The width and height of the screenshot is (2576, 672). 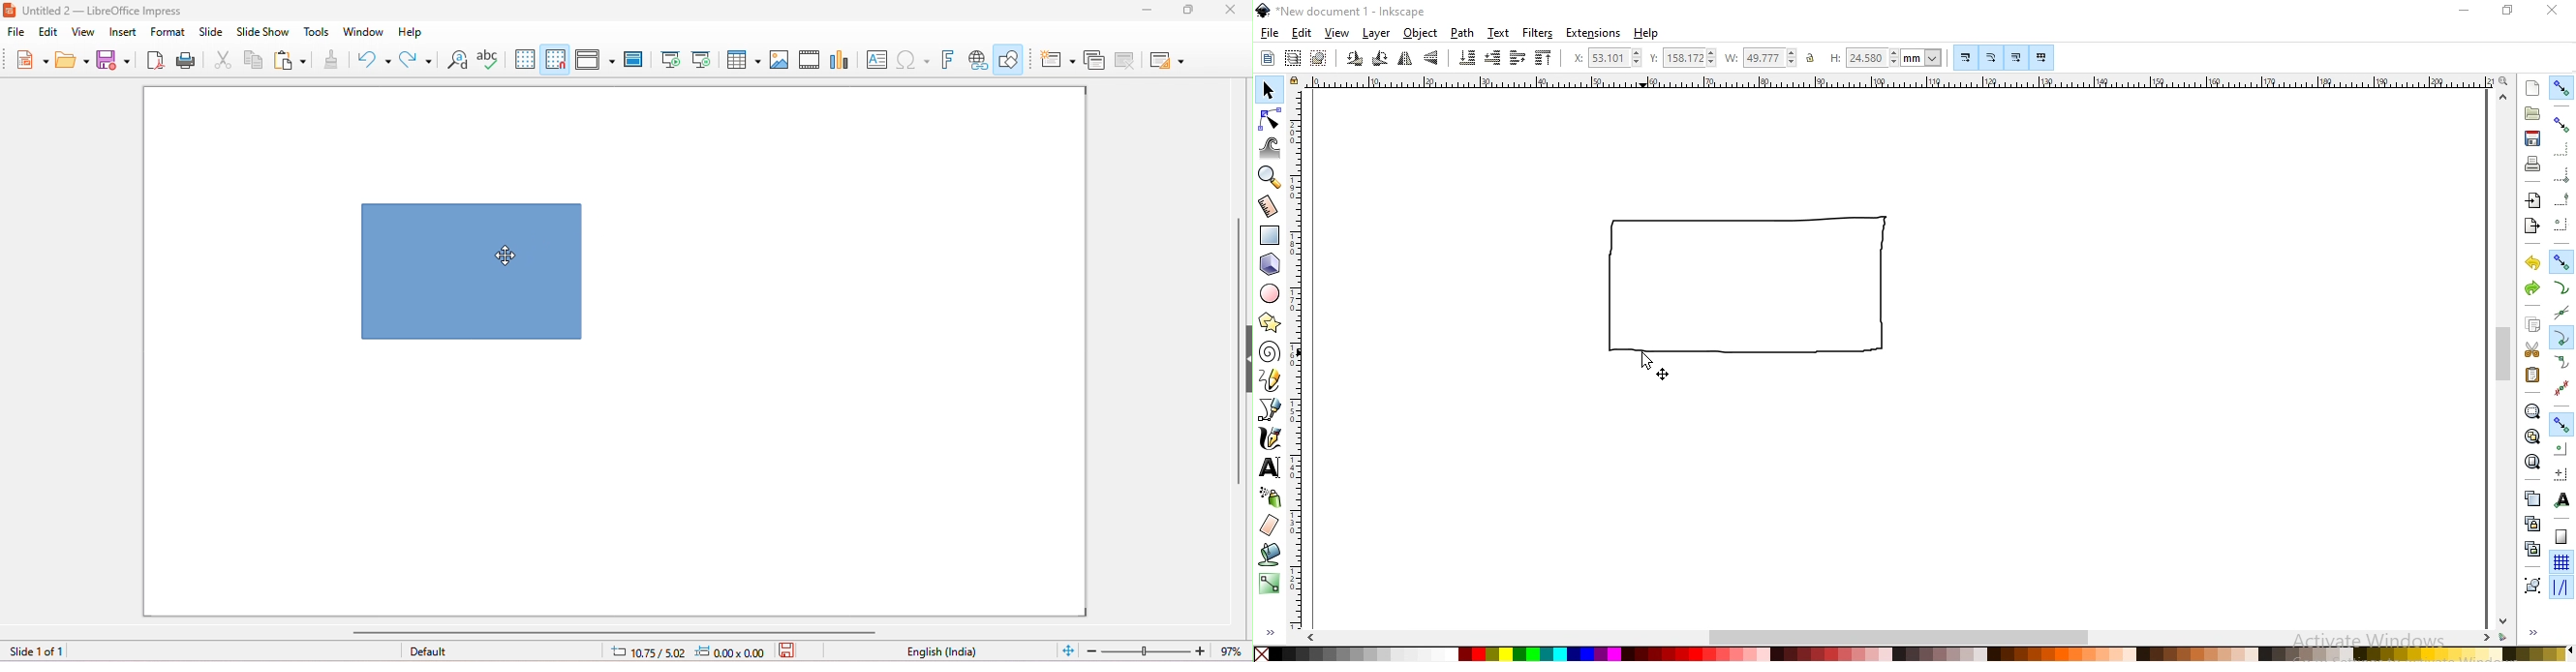 I want to click on slide layout, so click(x=1169, y=61).